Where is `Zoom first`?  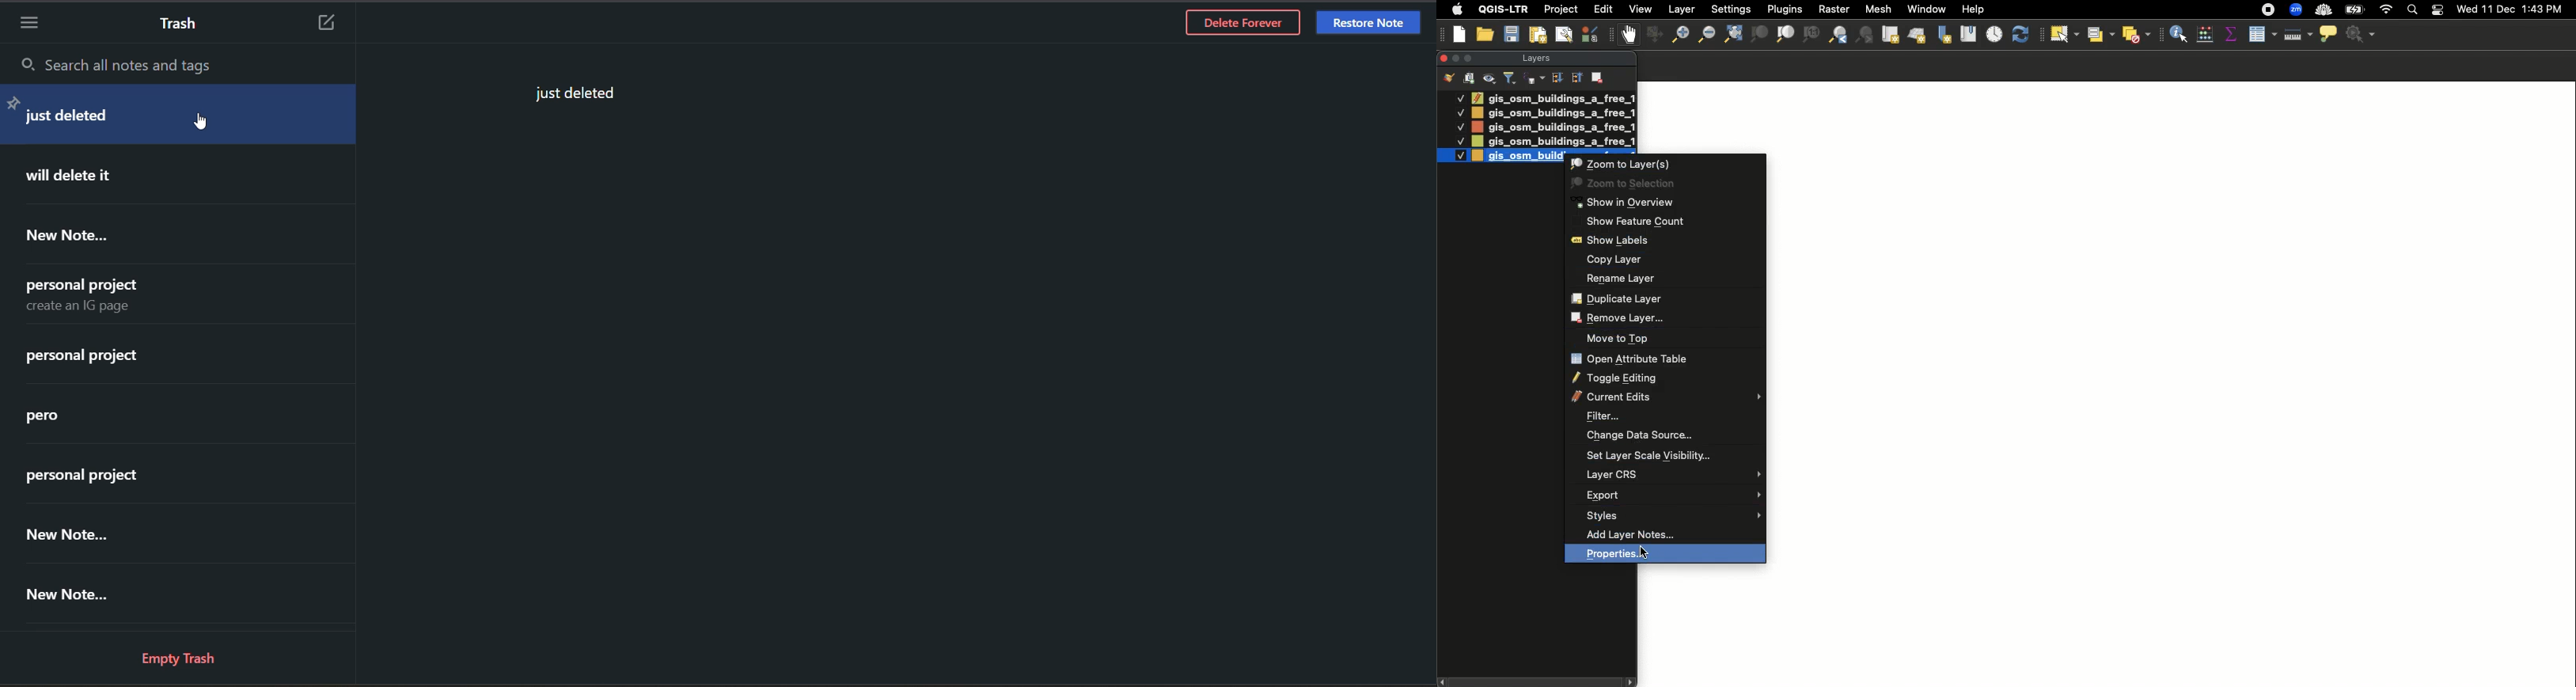 Zoom first is located at coordinates (1865, 36).